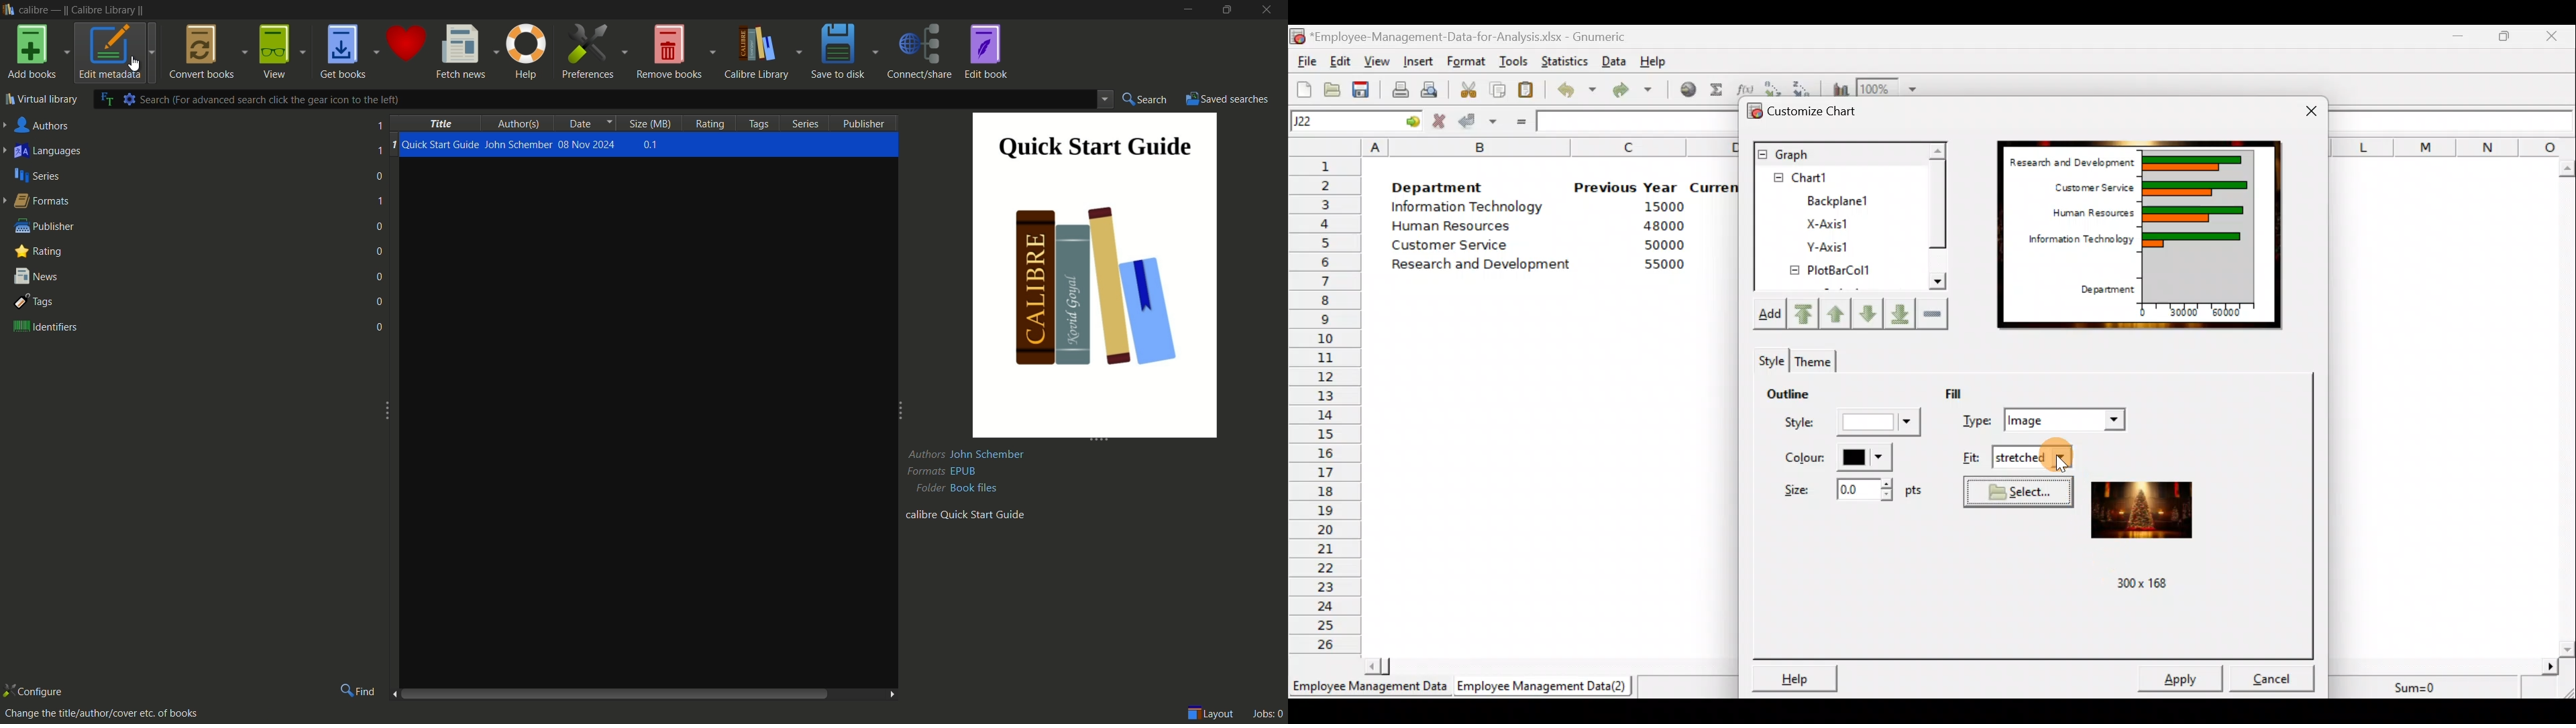 The width and height of the screenshot is (2576, 728). What do you see at coordinates (987, 454) in the screenshot?
I see `John Schember` at bounding box center [987, 454].